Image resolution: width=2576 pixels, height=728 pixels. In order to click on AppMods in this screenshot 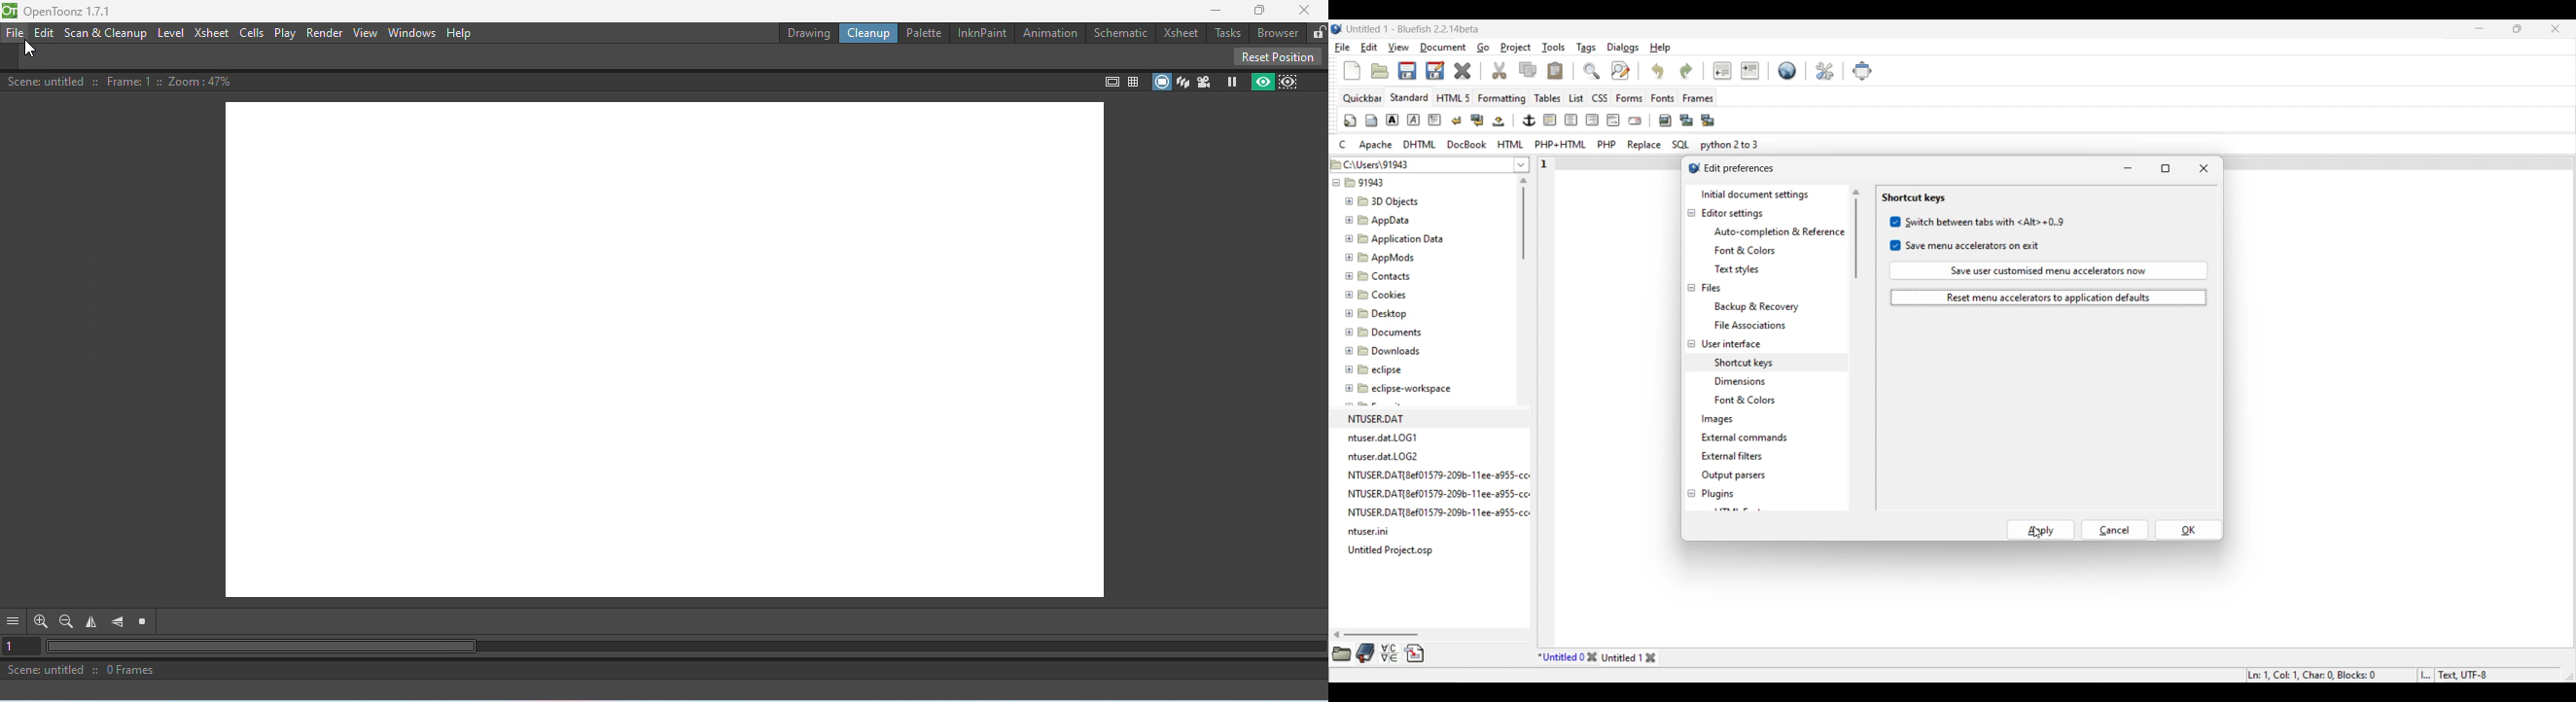, I will do `click(1378, 255)`.